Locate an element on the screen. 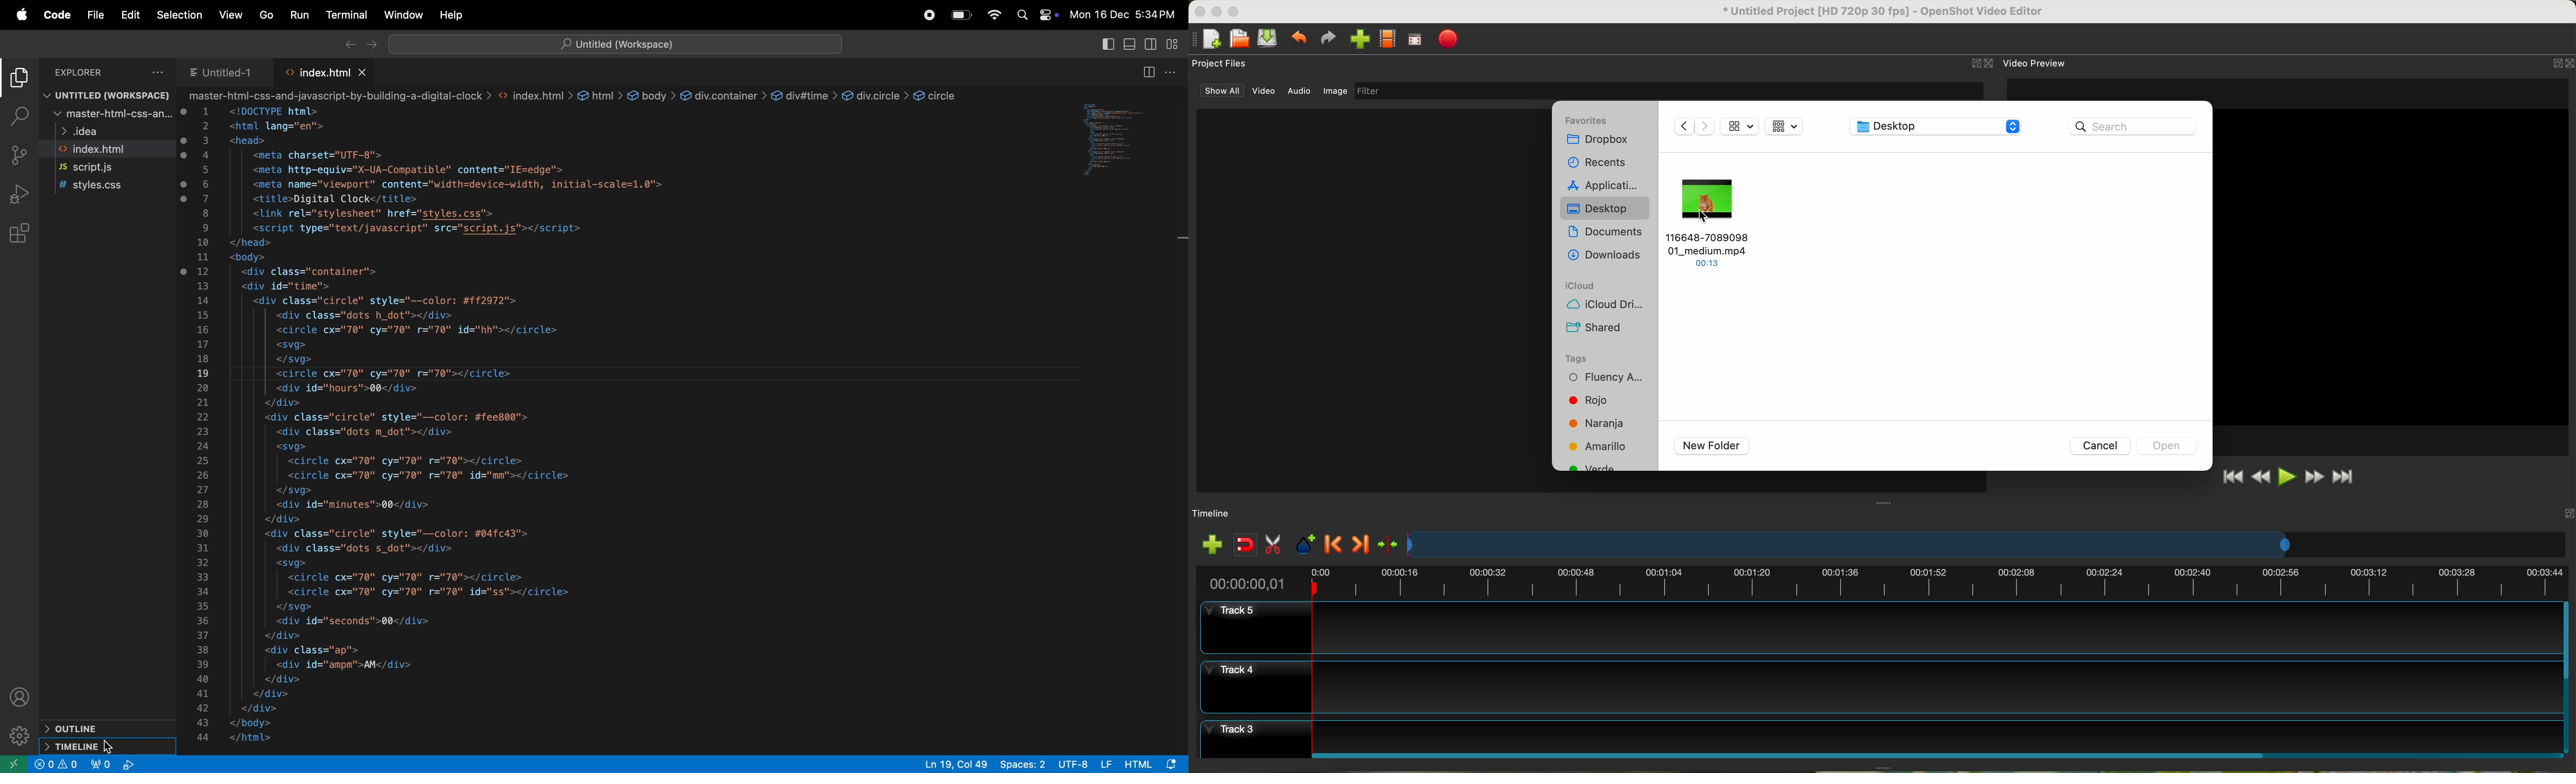 The width and height of the screenshot is (2576, 784). <circle cx="70" cy="70" r="70"></circle> is located at coordinates (418, 577).